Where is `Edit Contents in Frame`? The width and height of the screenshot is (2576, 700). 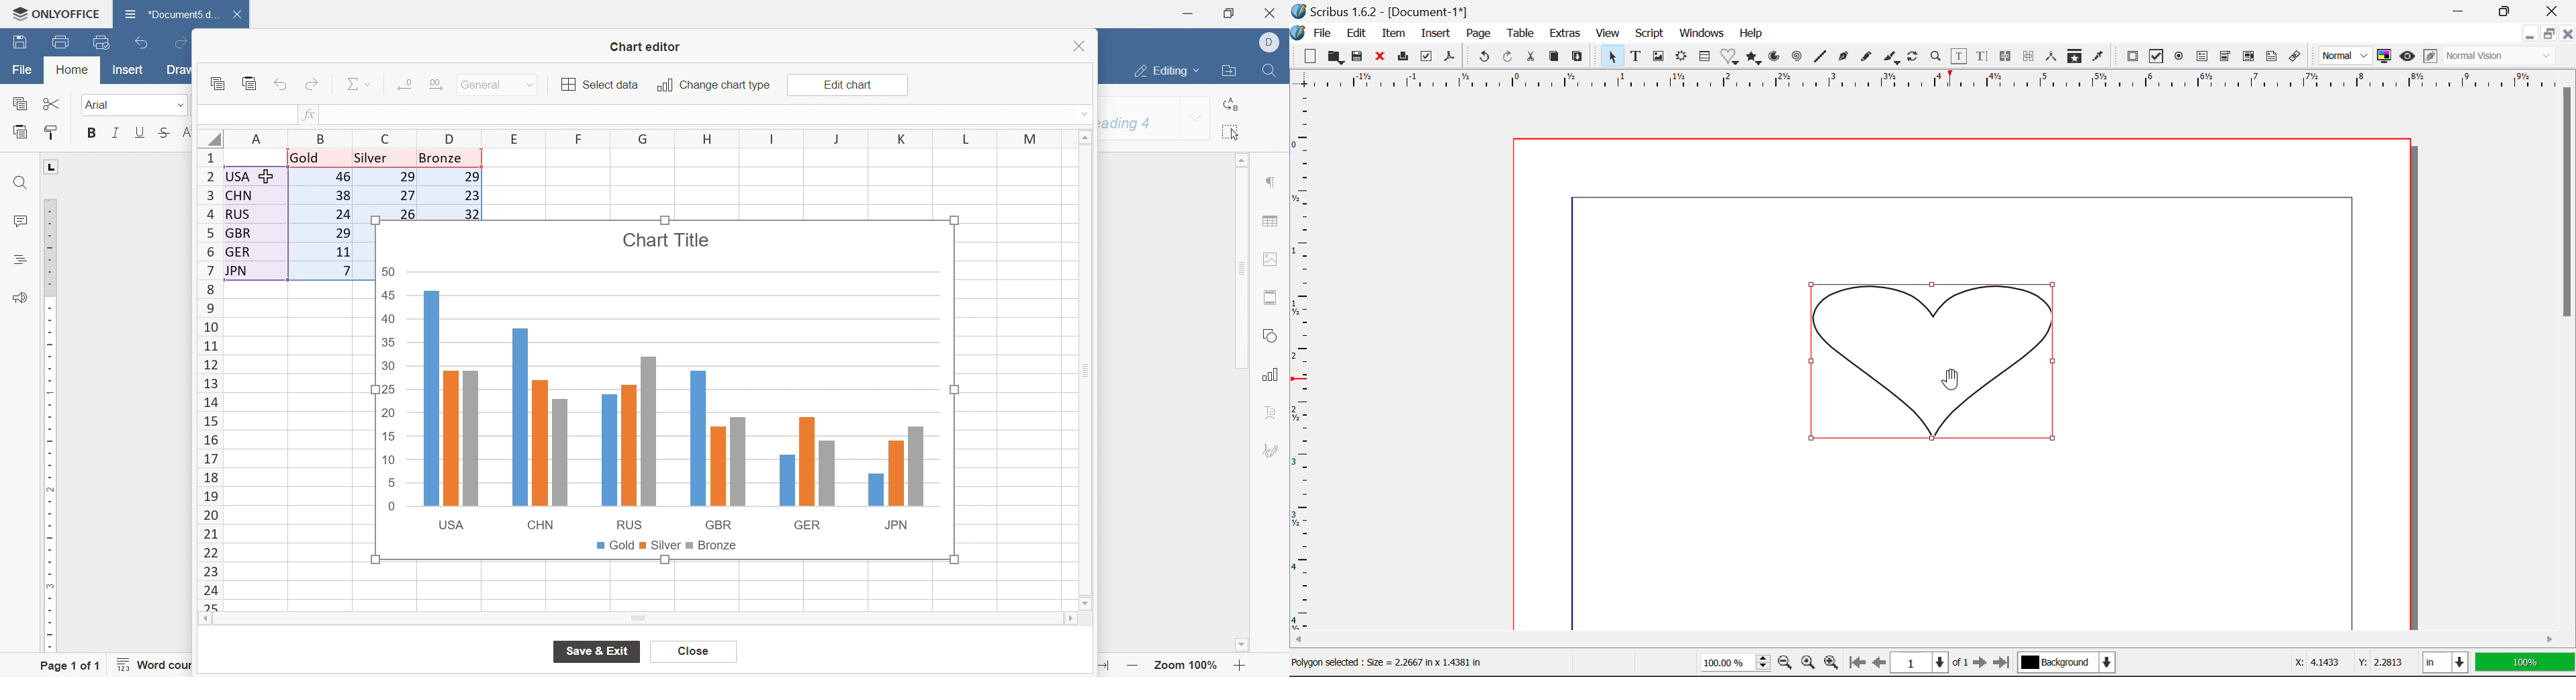
Edit Contents in Frame is located at coordinates (1960, 56).